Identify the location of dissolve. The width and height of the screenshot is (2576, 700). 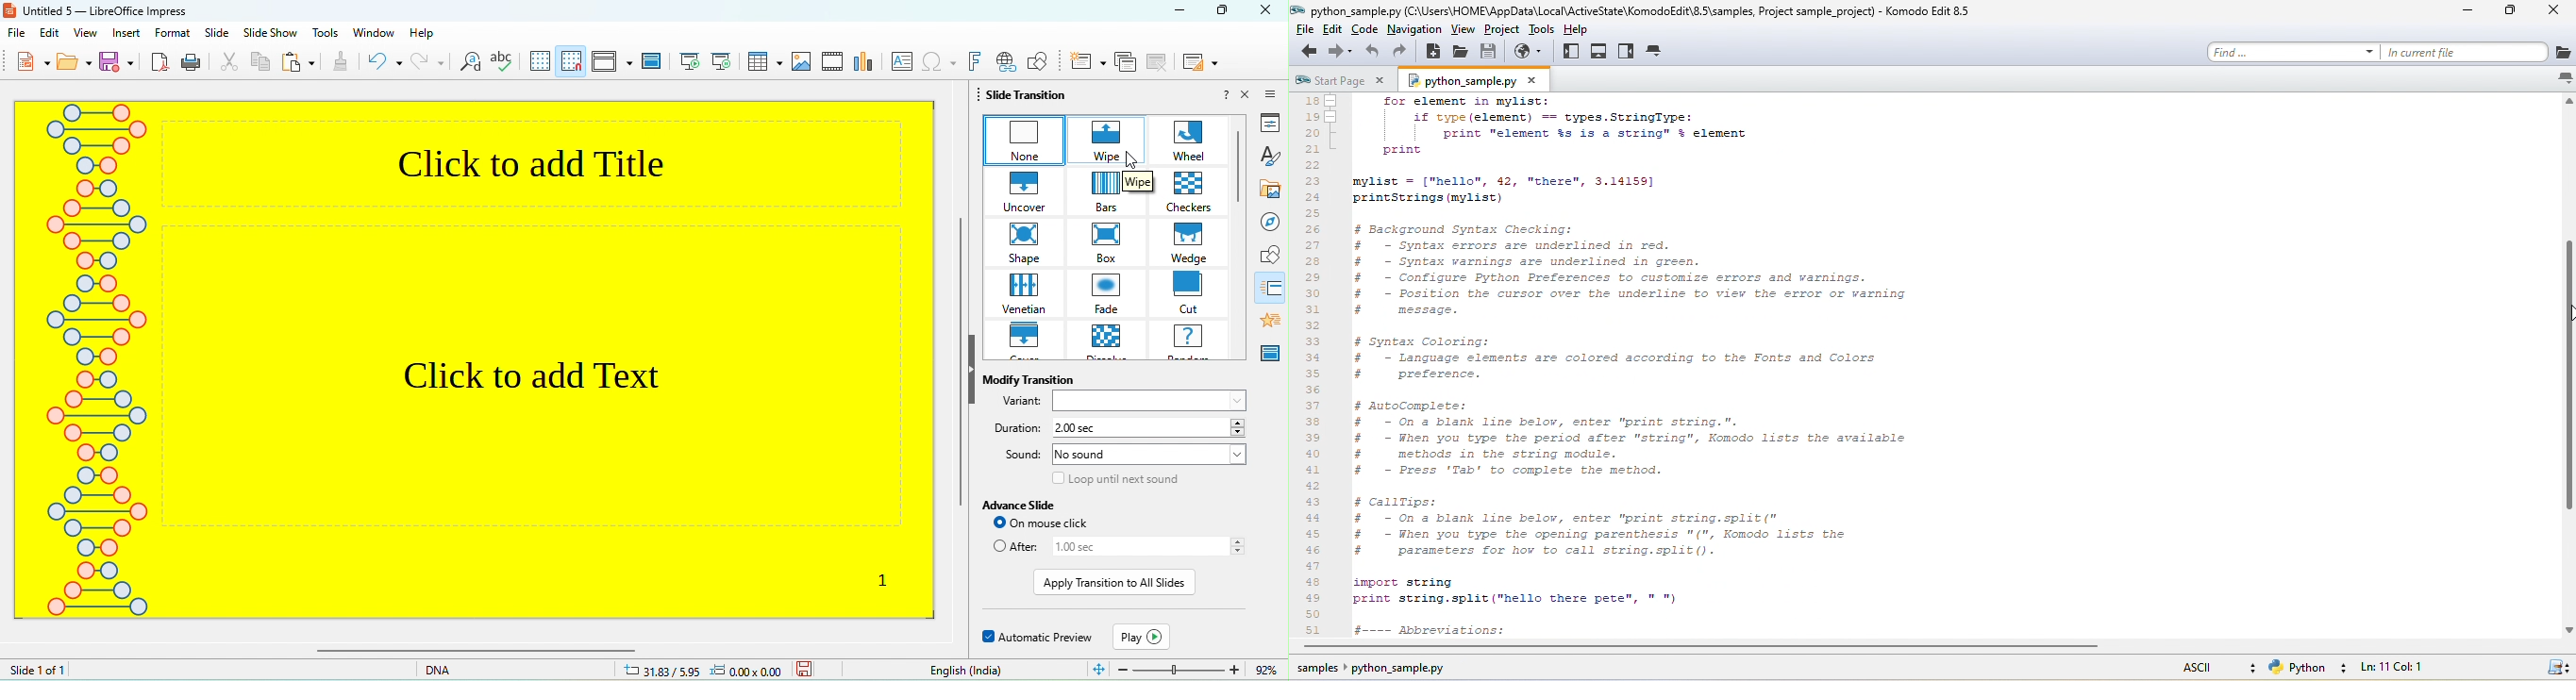
(1108, 342).